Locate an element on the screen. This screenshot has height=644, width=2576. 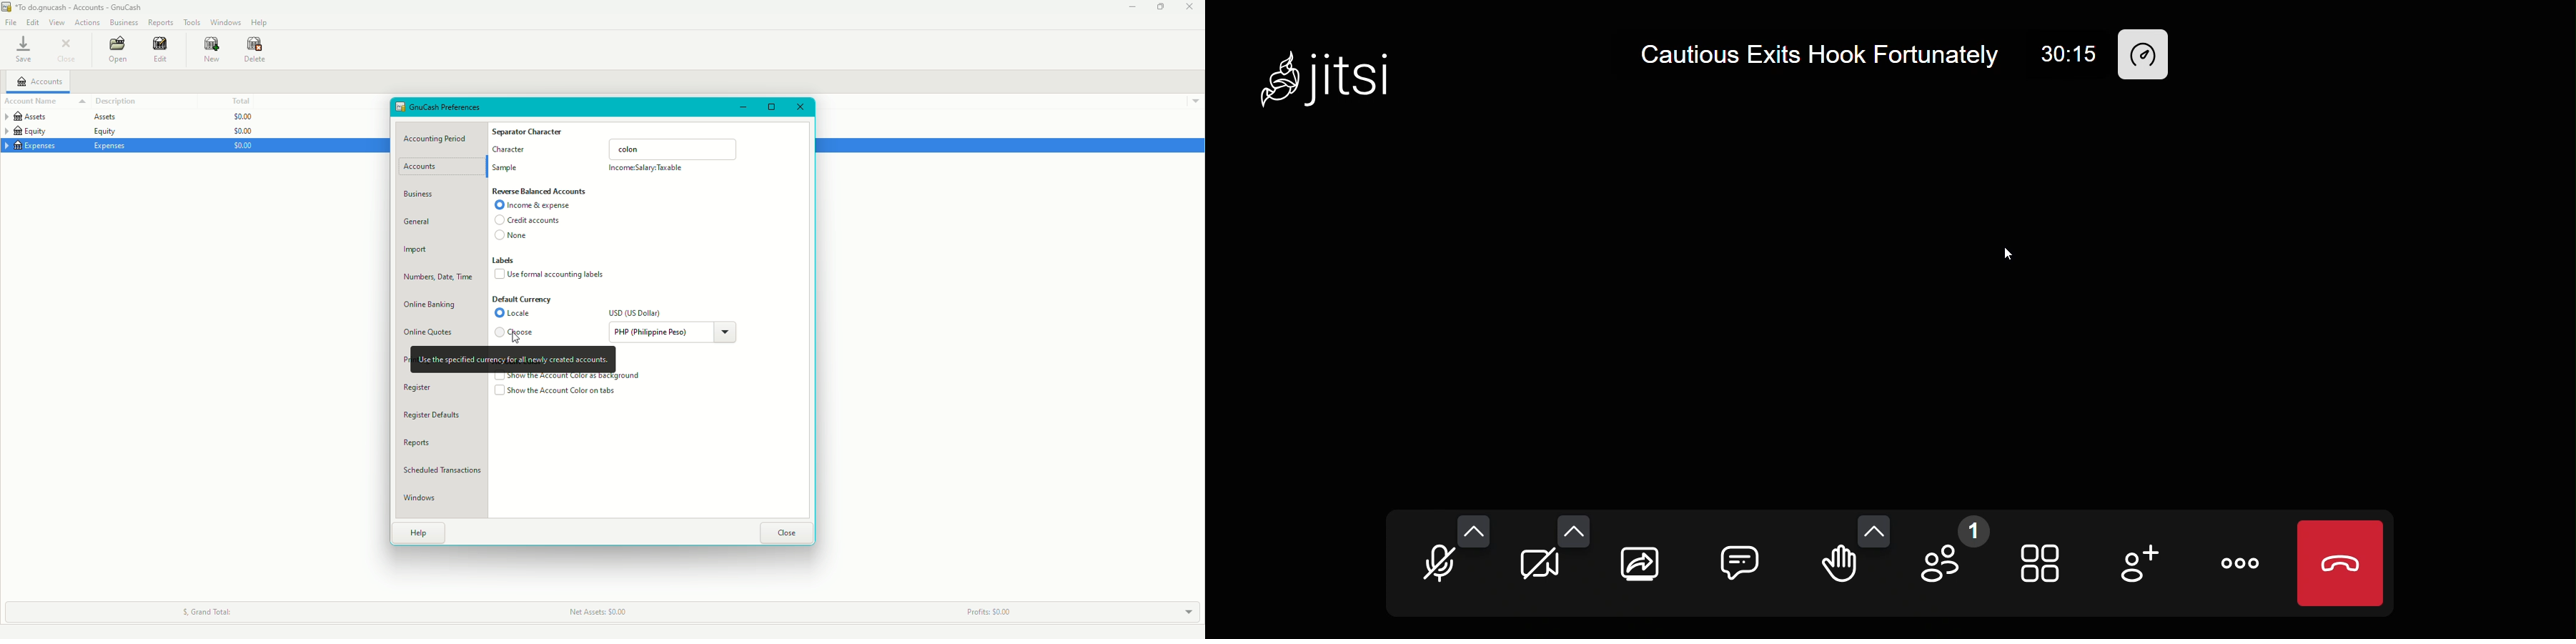
tile view is located at coordinates (2050, 565).